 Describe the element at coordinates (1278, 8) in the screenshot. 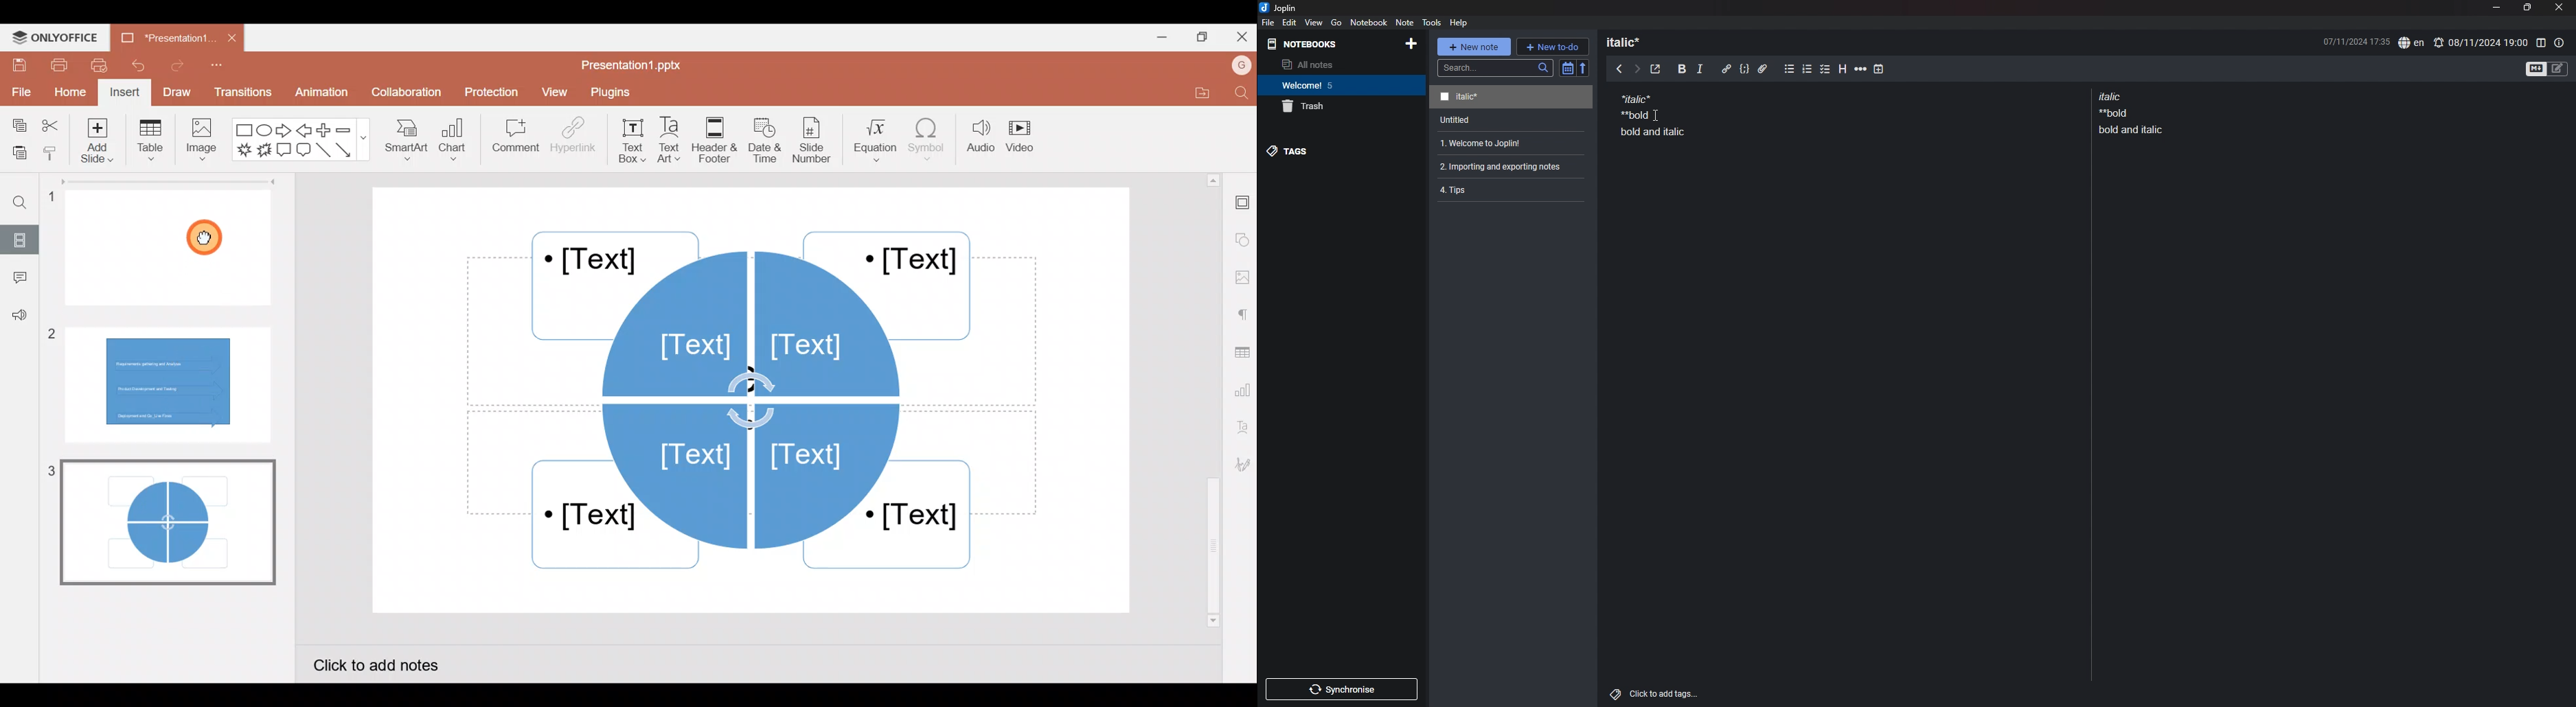

I see `joplin` at that location.